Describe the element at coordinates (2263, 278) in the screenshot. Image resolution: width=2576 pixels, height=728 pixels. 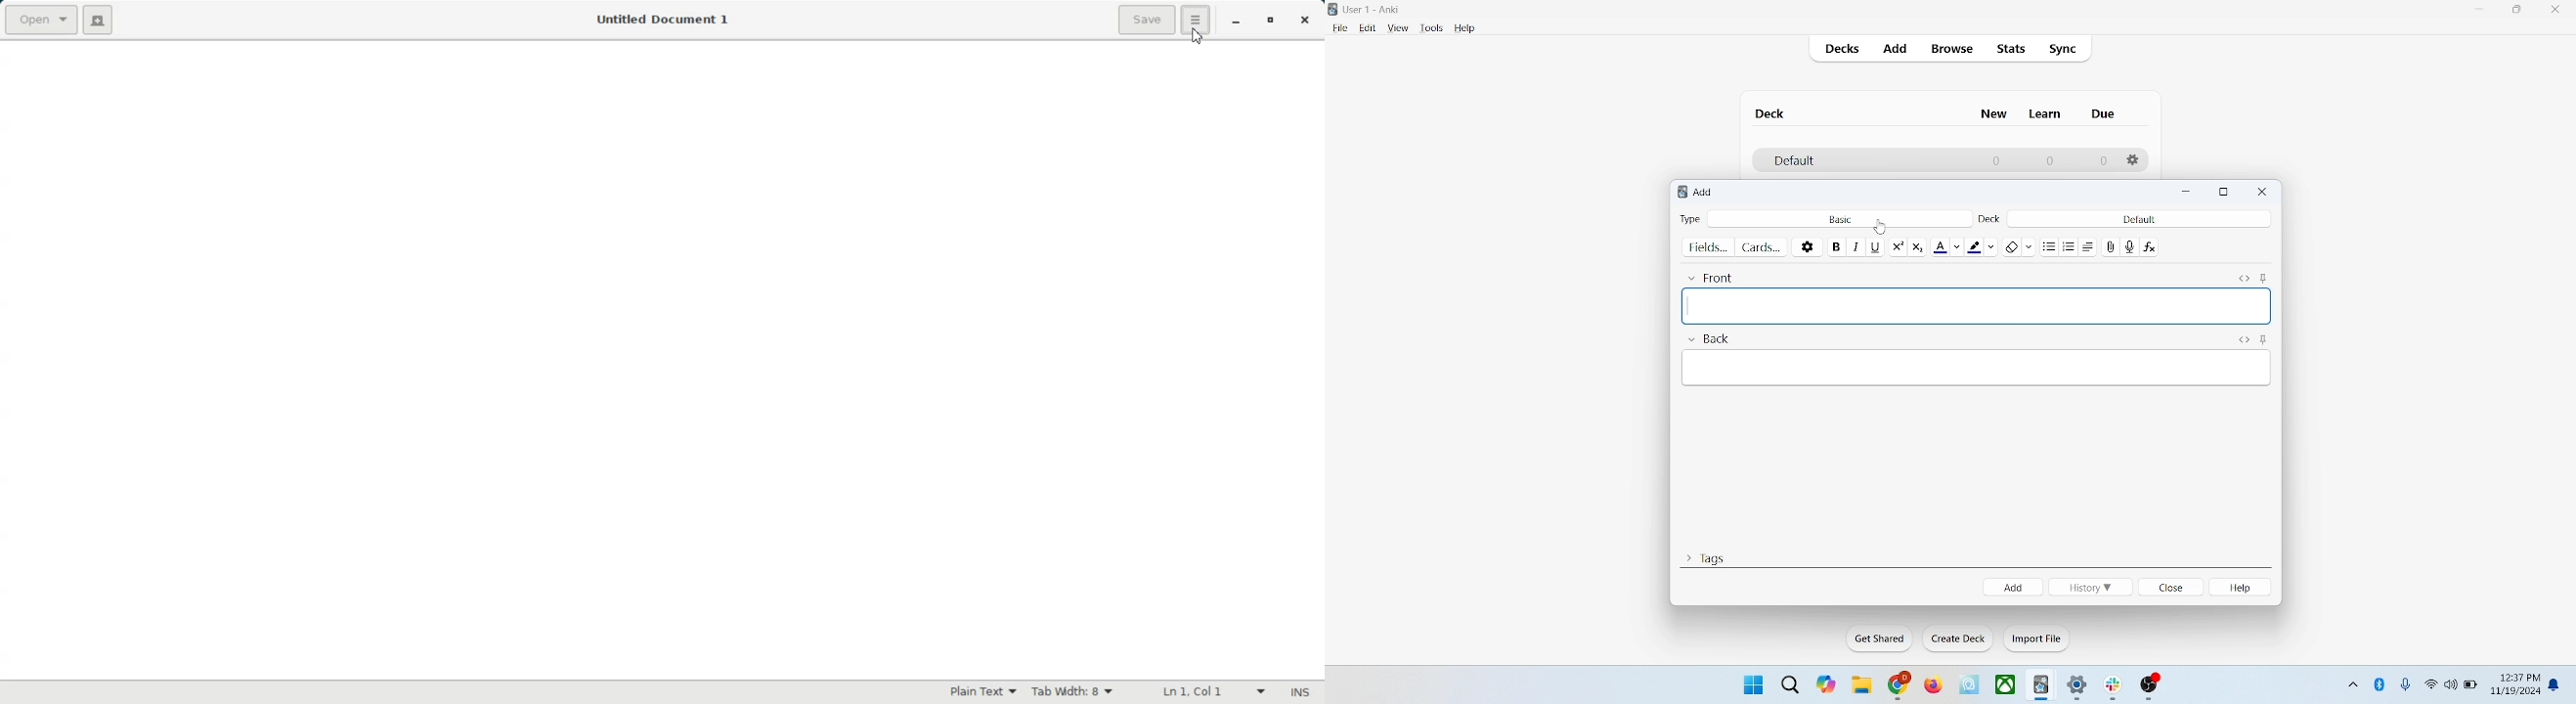
I see `sticky` at that location.